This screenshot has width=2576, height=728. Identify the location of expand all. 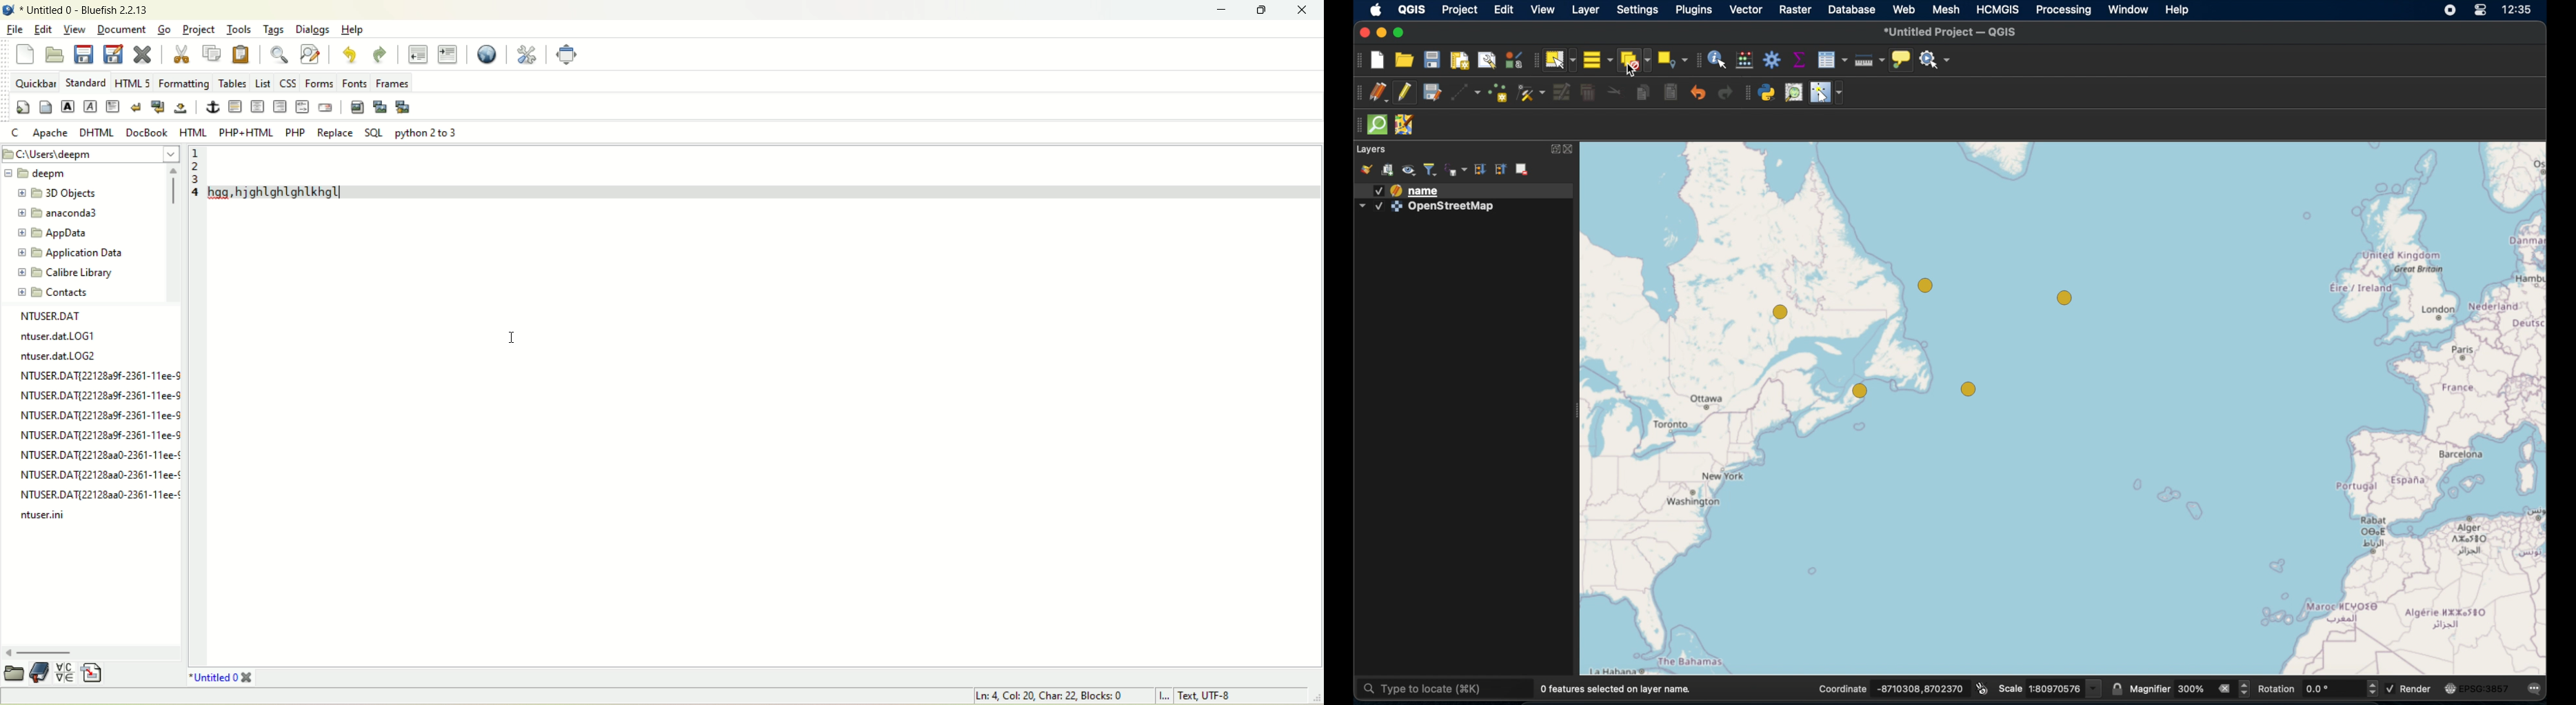
(1500, 170).